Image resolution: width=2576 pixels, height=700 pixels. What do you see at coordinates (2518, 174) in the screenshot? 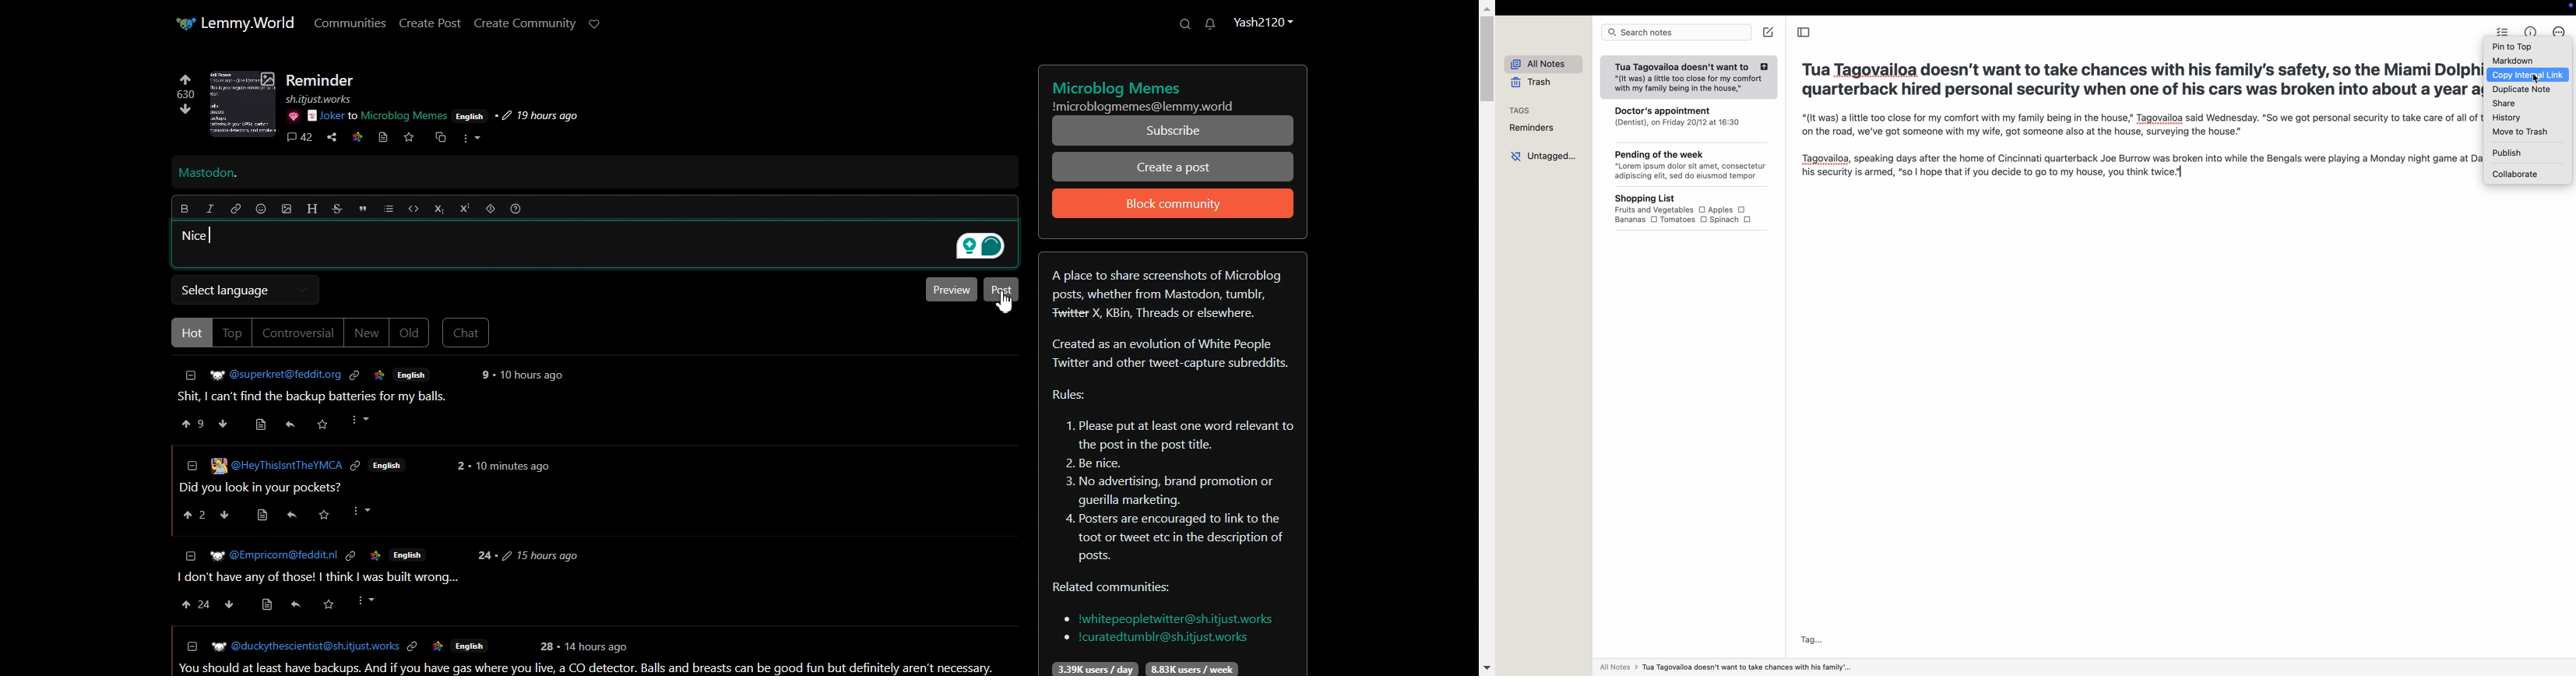
I see `collaborate` at bounding box center [2518, 174].